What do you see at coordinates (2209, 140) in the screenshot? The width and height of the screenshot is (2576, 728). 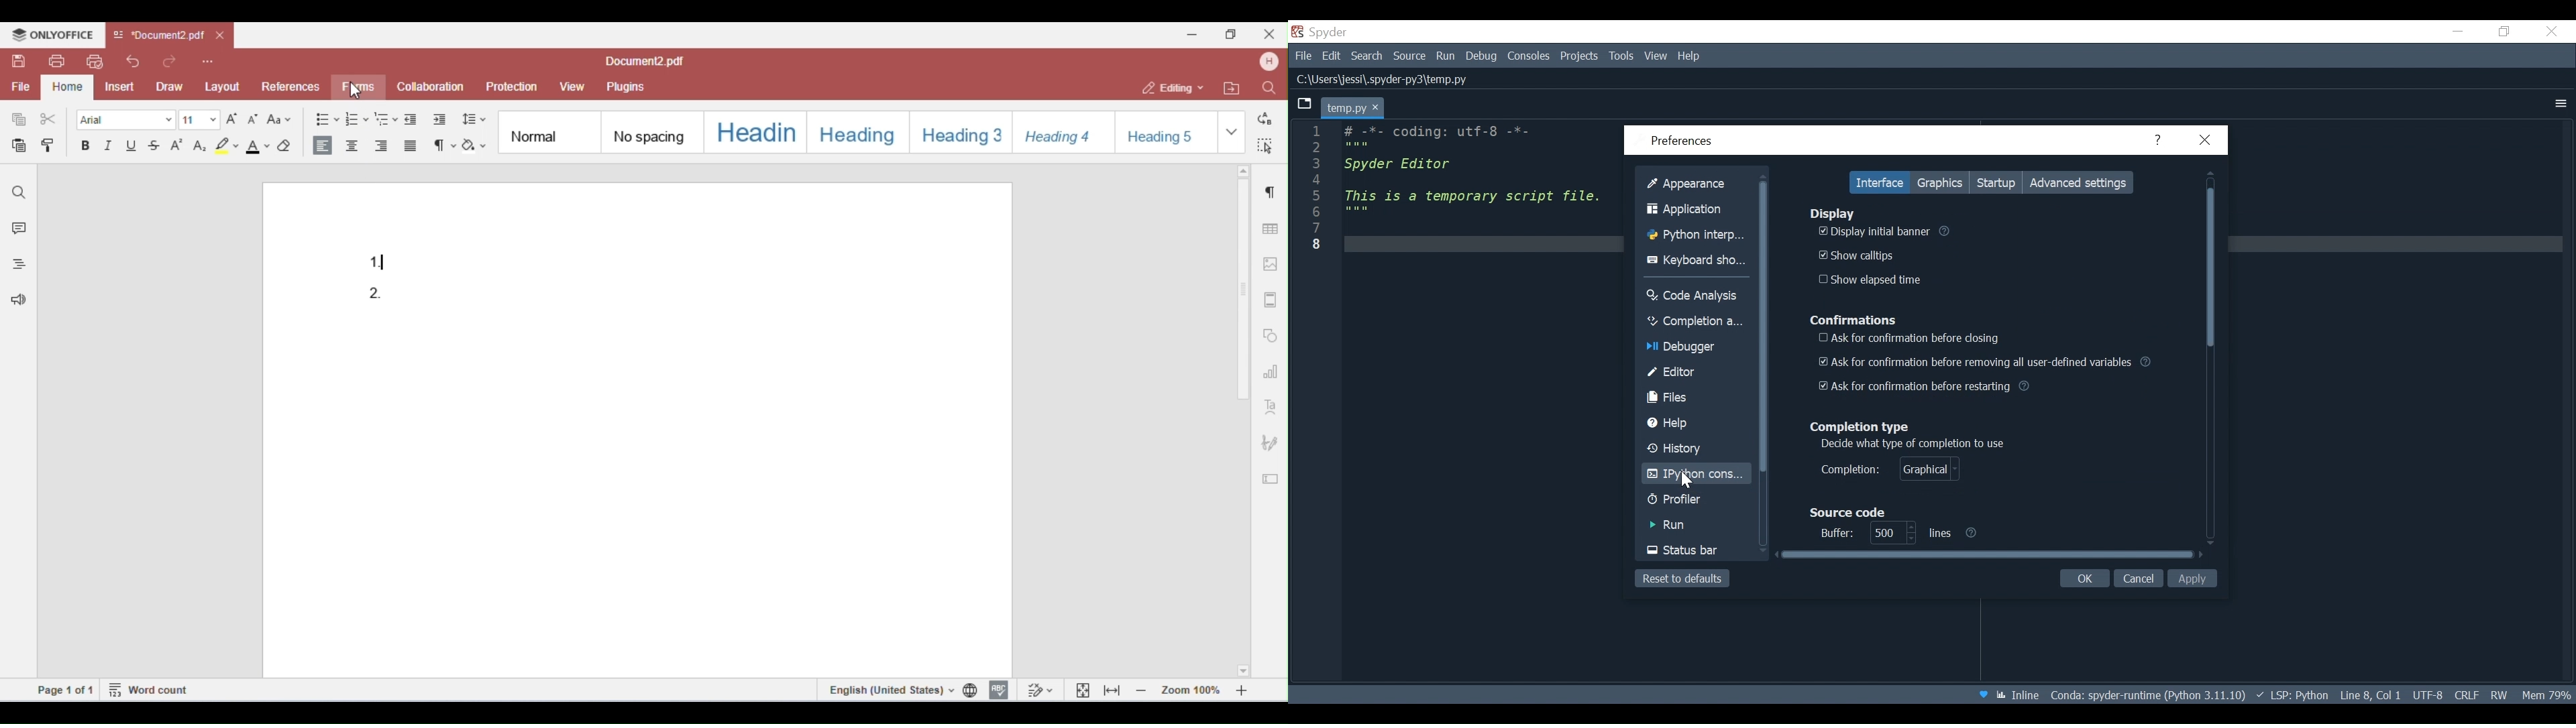 I see `Close` at bounding box center [2209, 140].